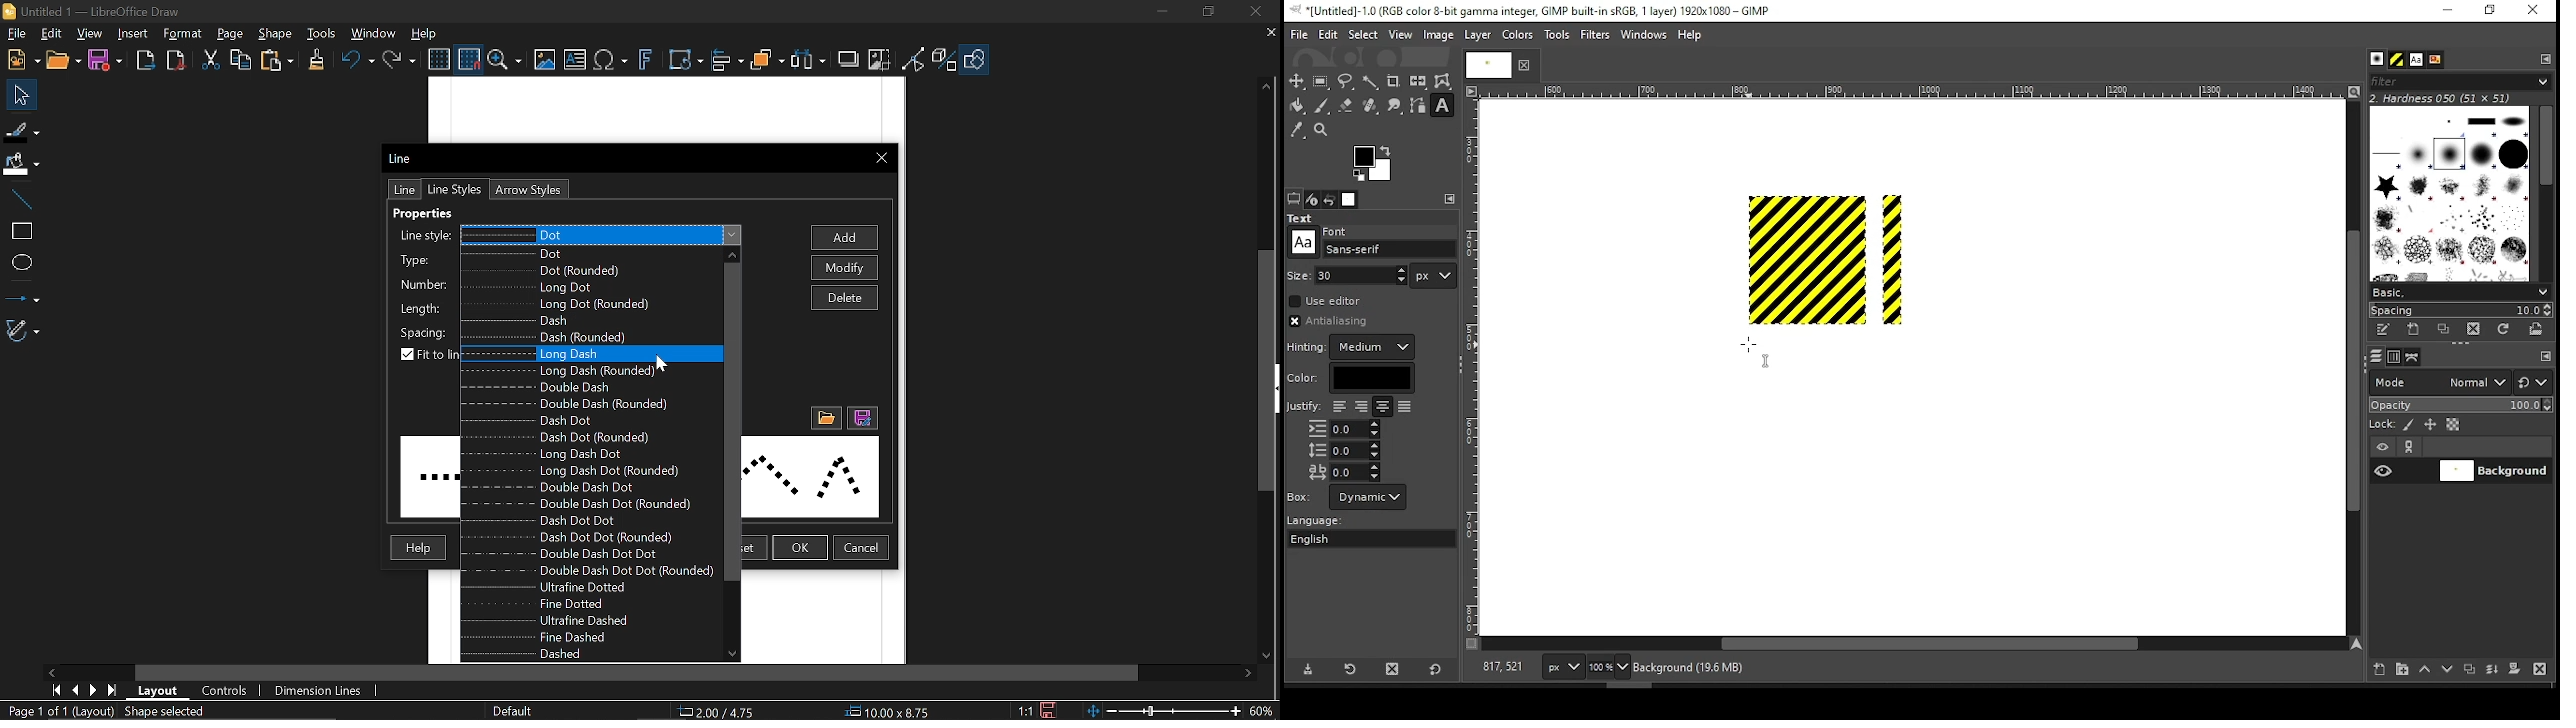  I want to click on Dot, so click(588, 252).